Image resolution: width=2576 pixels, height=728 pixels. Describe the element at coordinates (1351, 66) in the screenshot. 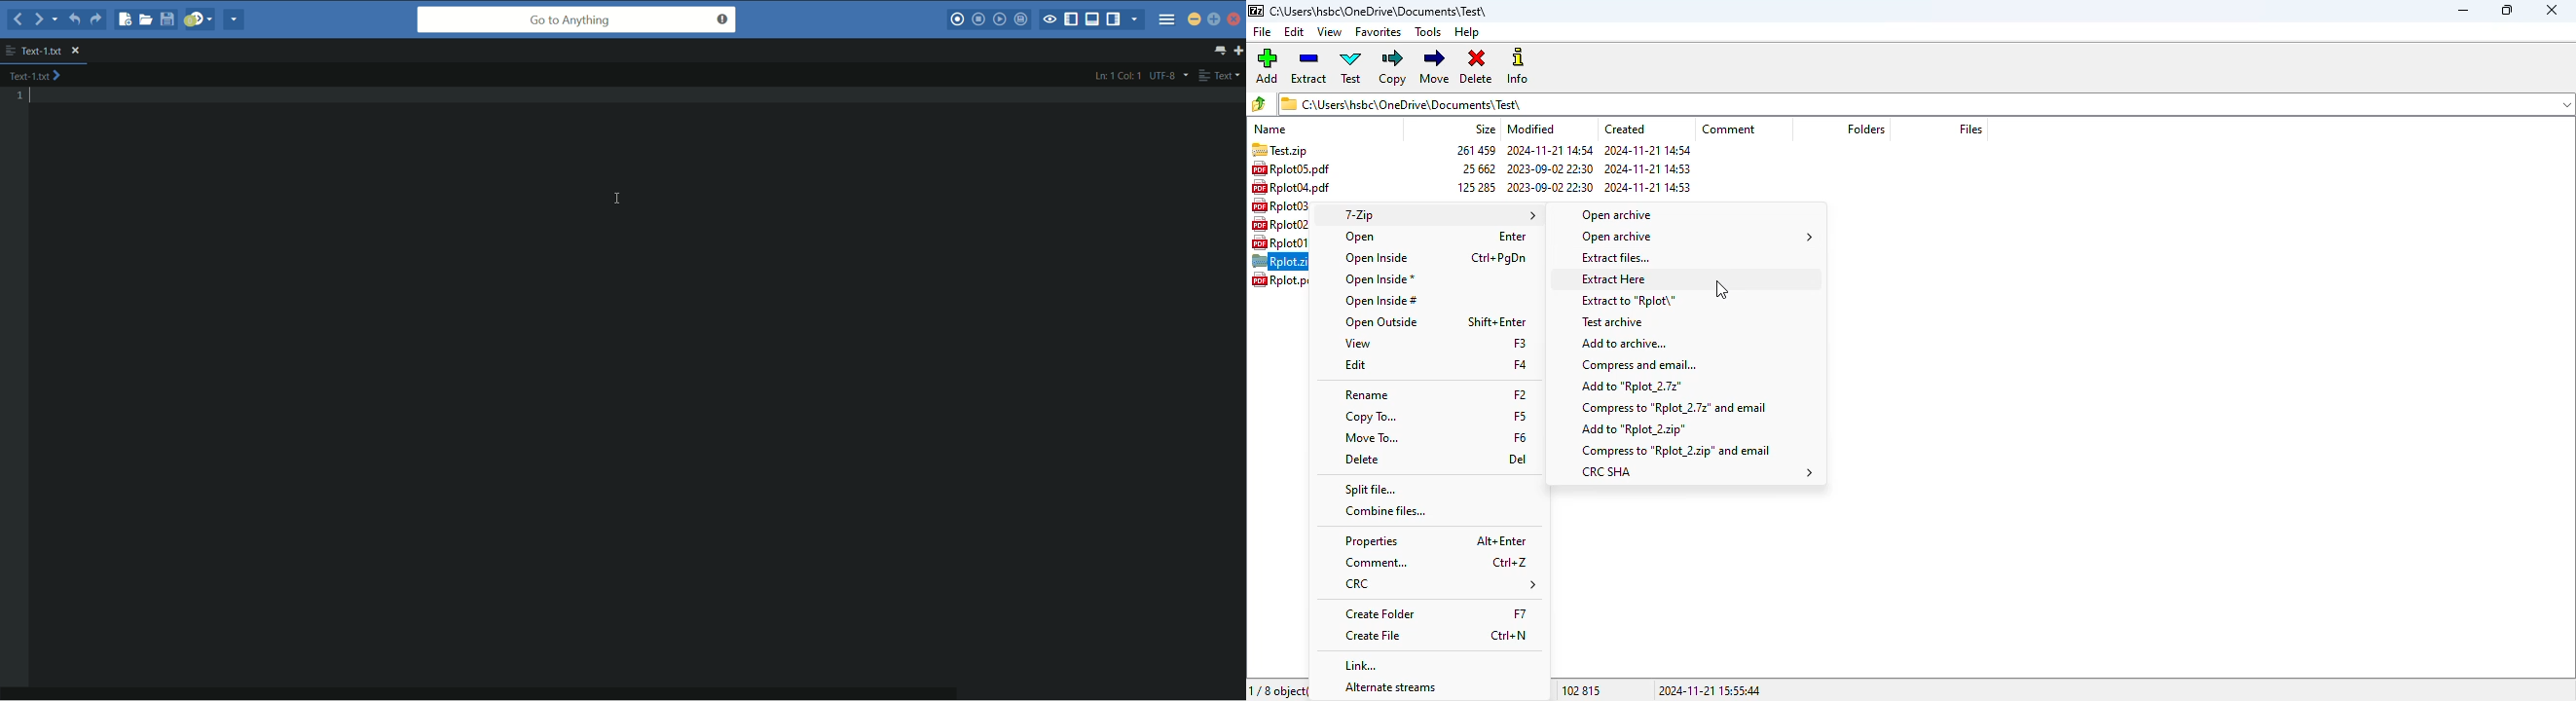

I see `test` at that location.